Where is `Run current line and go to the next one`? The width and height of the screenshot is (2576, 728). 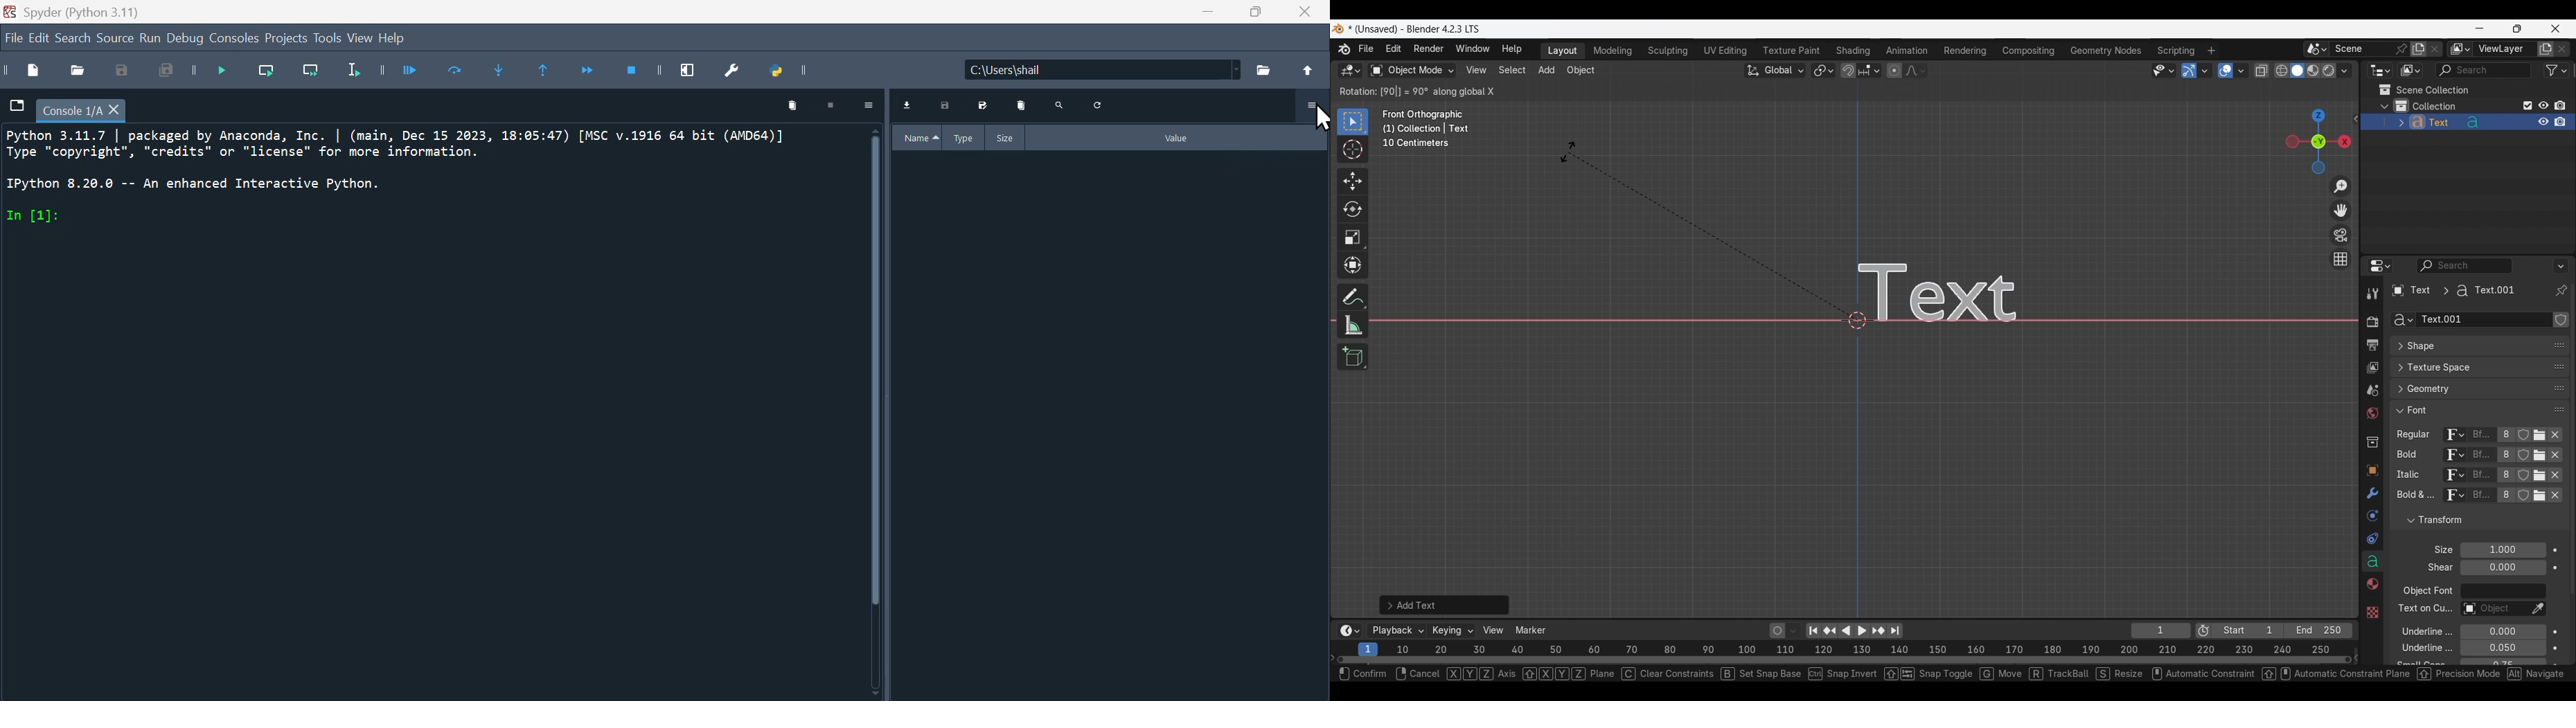 Run current line and go to the next one is located at coordinates (315, 74).